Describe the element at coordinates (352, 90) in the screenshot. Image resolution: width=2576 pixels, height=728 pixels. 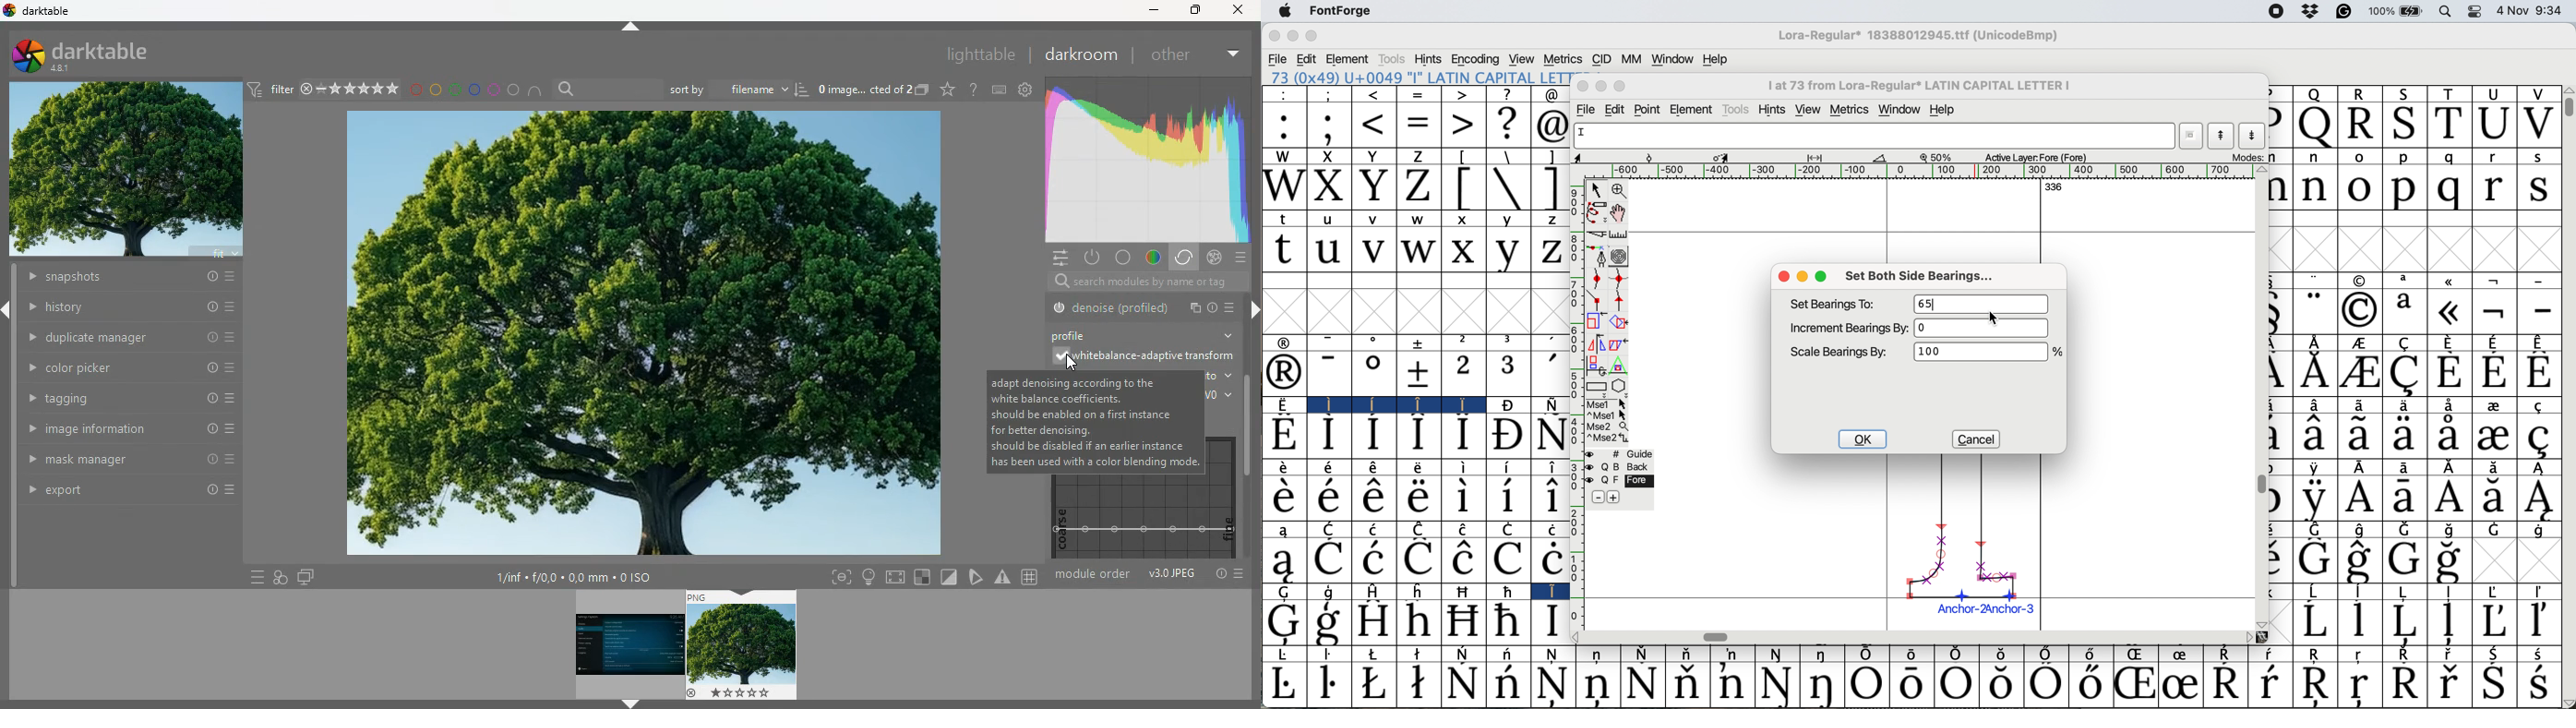
I see `rating` at that location.